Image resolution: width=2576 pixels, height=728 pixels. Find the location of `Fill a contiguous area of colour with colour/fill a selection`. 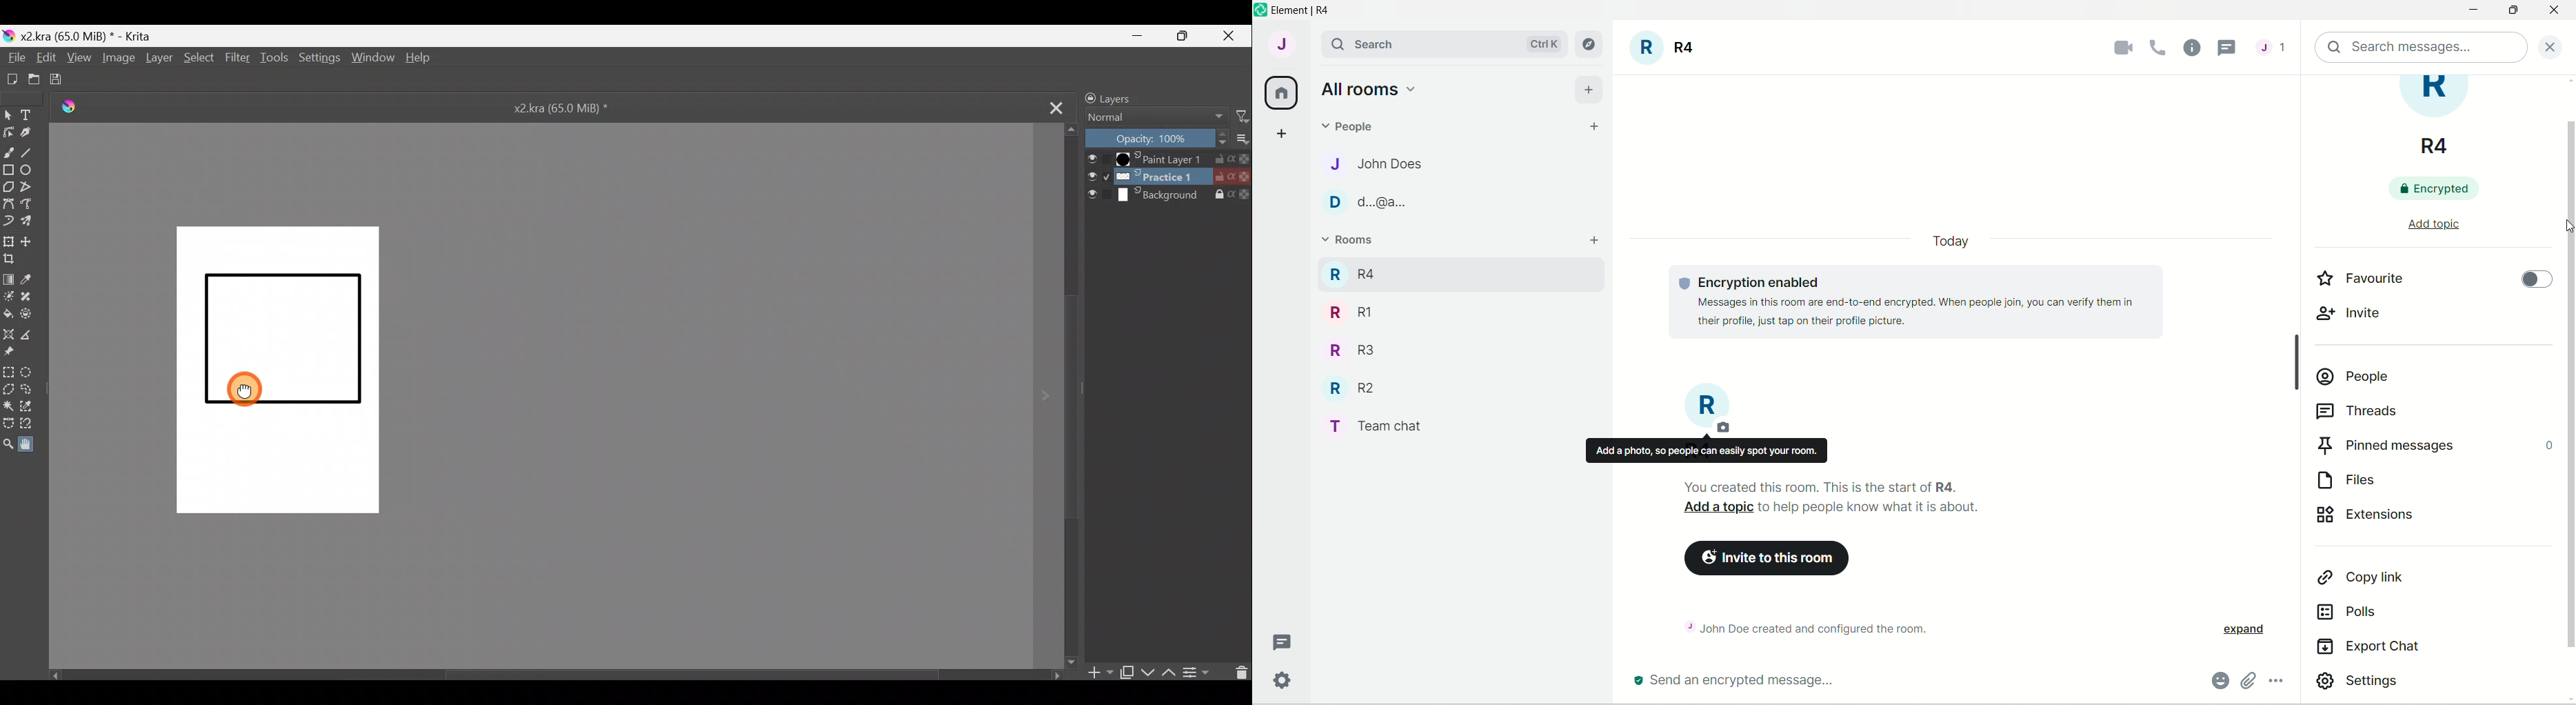

Fill a contiguous area of colour with colour/fill a selection is located at coordinates (8, 309).